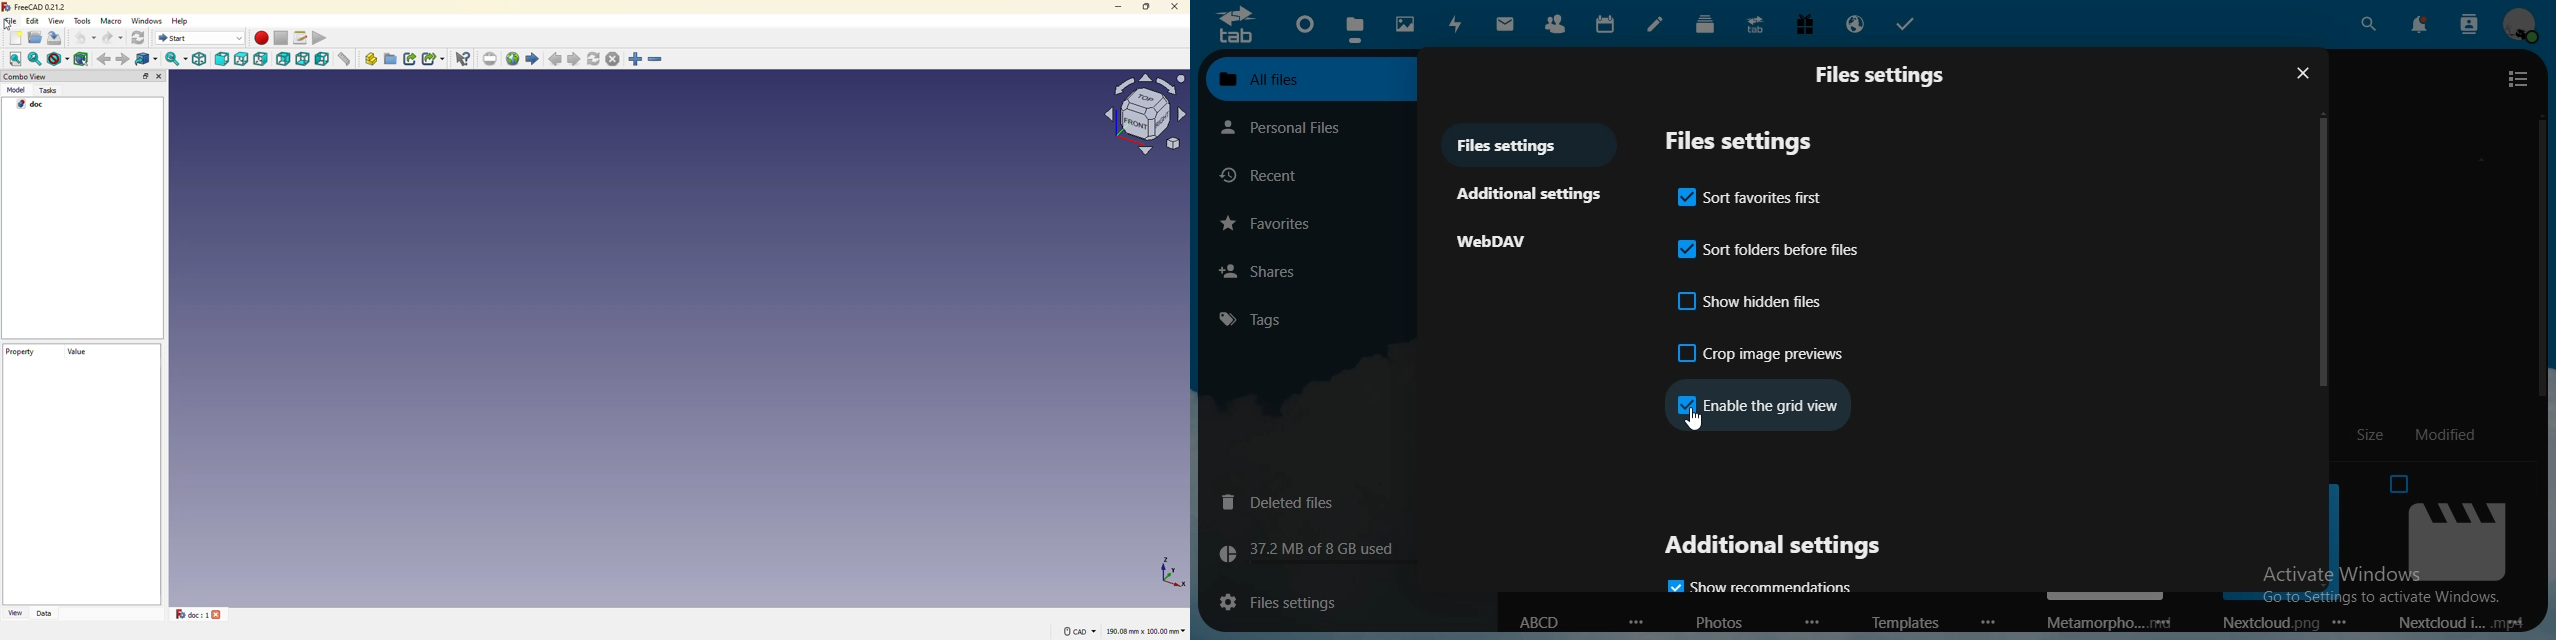 The image size is (2576, 644). I want to click on Photos, so click(1722, 624).